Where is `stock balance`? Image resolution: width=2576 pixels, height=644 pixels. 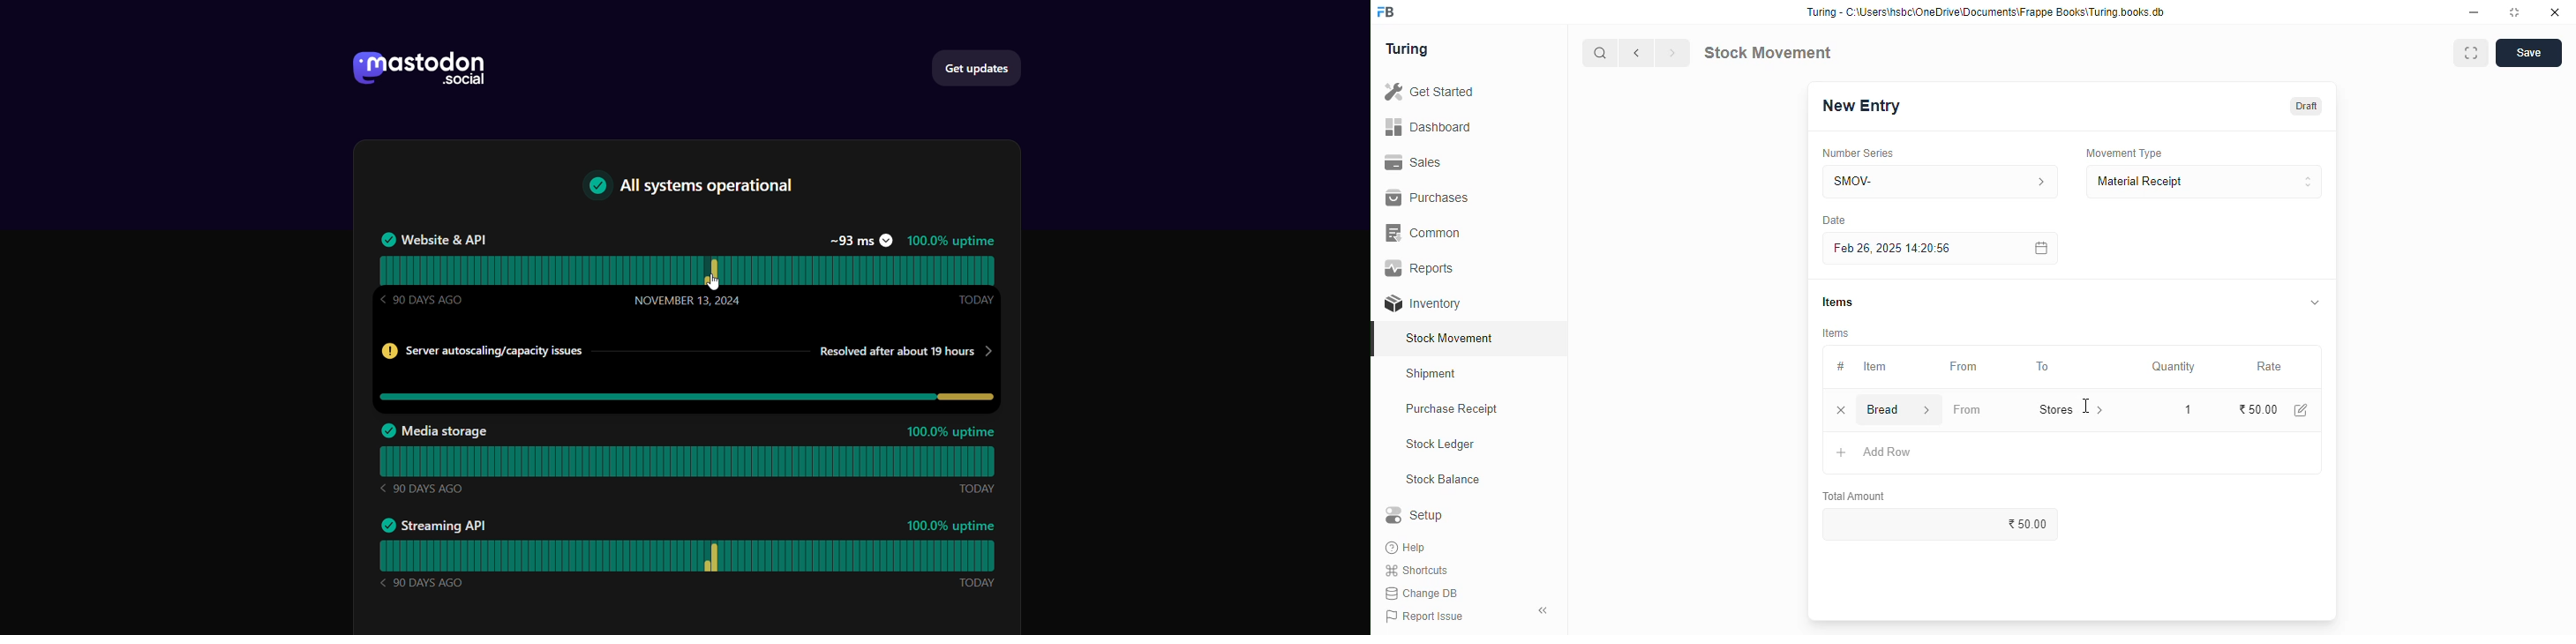 stock balance is located at coordinates (1444, 480).